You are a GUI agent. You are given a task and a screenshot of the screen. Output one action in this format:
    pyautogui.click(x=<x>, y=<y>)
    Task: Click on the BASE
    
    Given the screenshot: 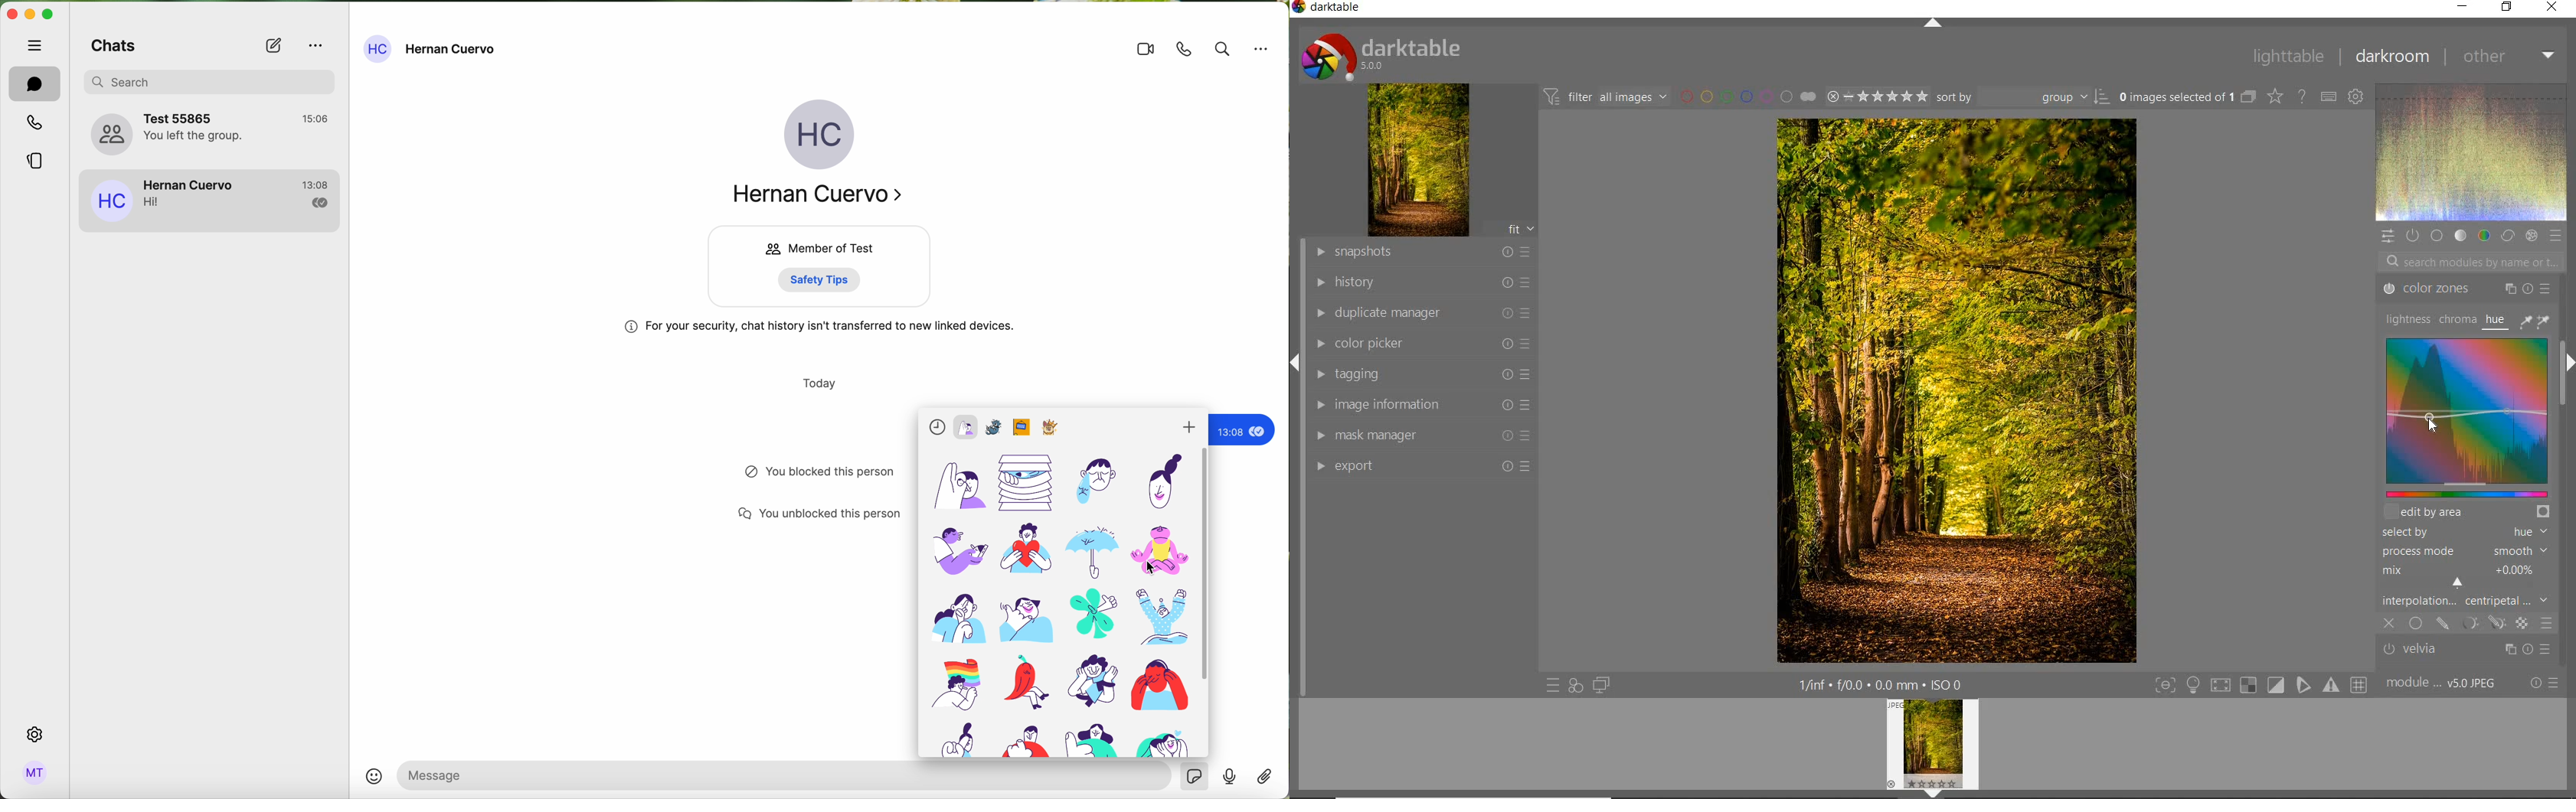 What is the action you would take?
    pyautogui.click(x=2437, y=237)
    